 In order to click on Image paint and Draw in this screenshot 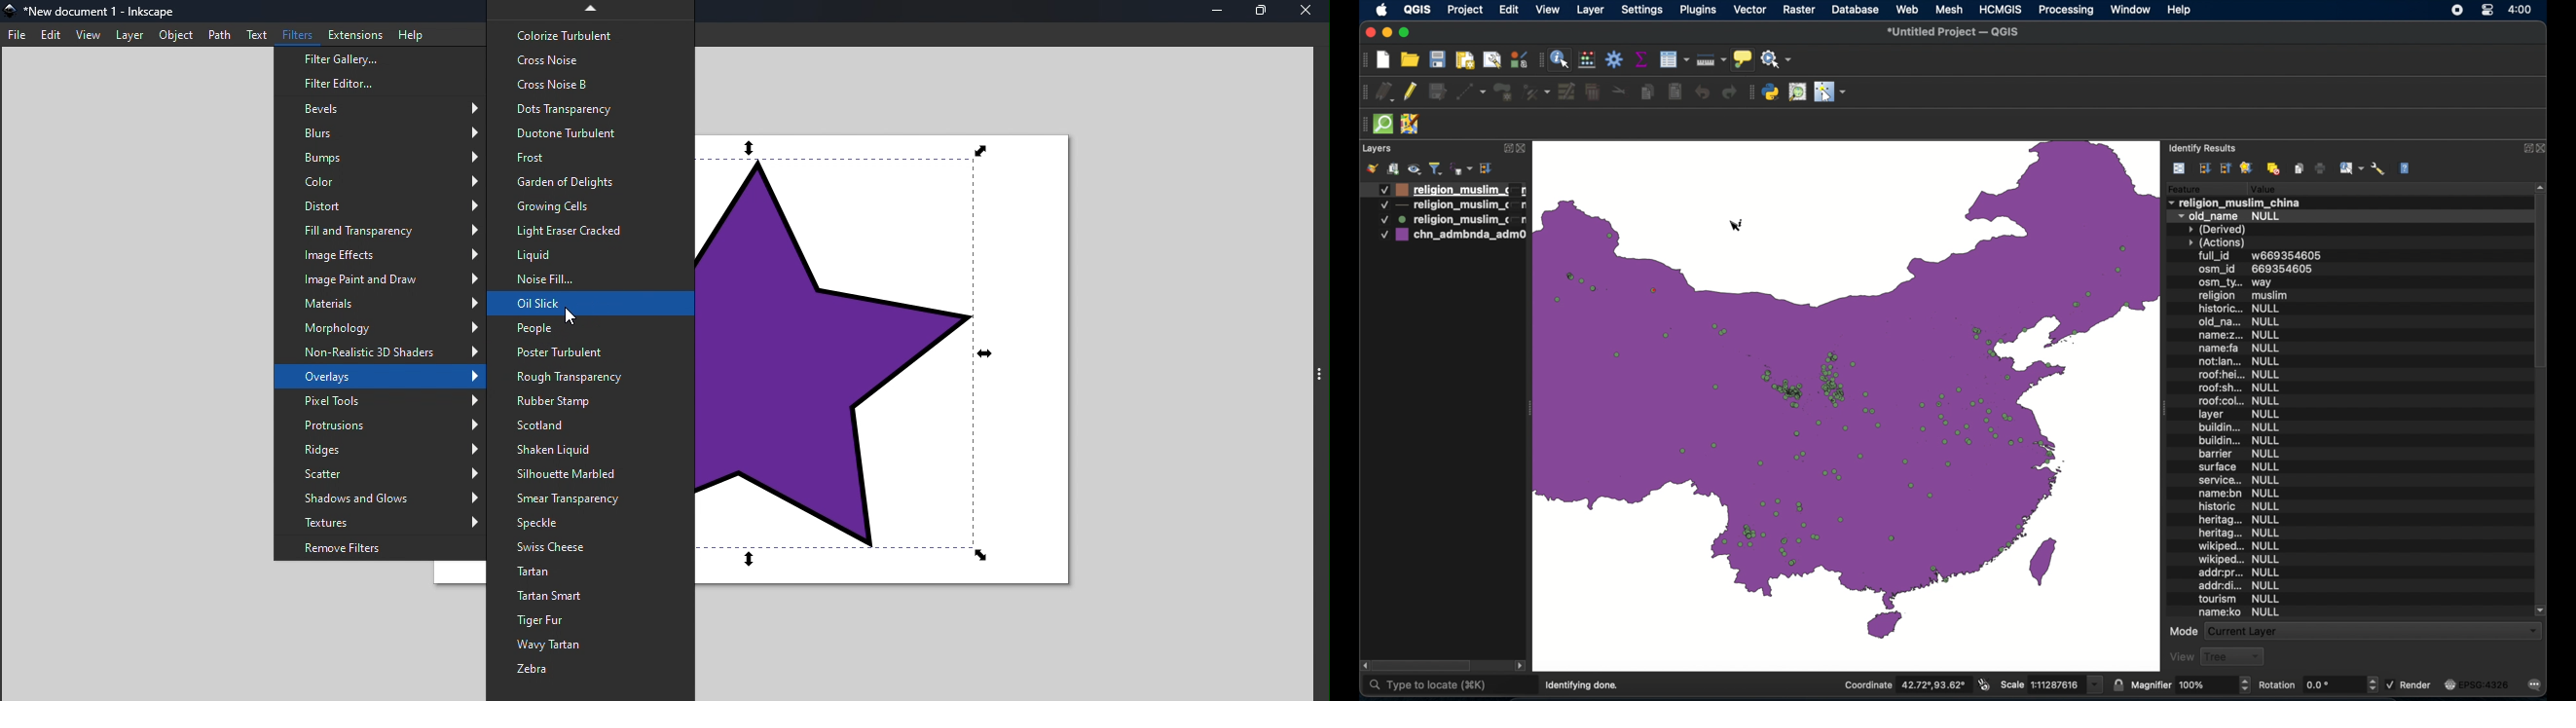, I will do `click(380, 281)`.